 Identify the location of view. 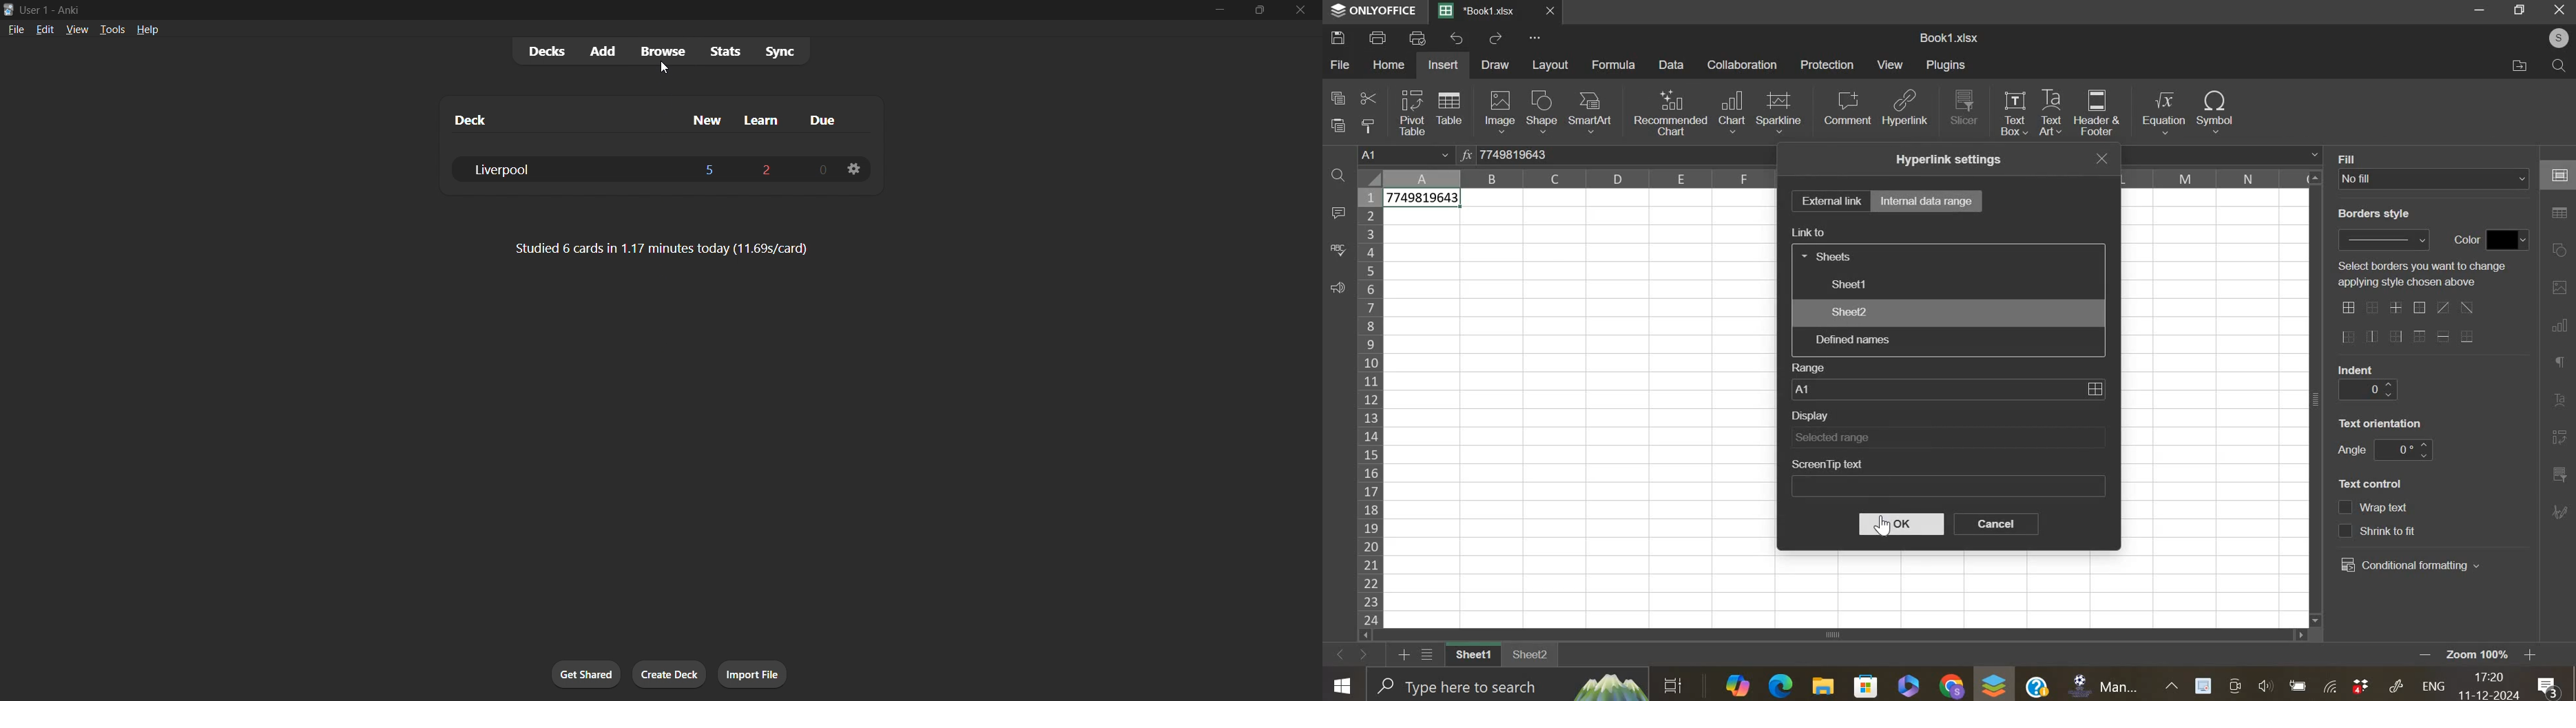
(75, 28).